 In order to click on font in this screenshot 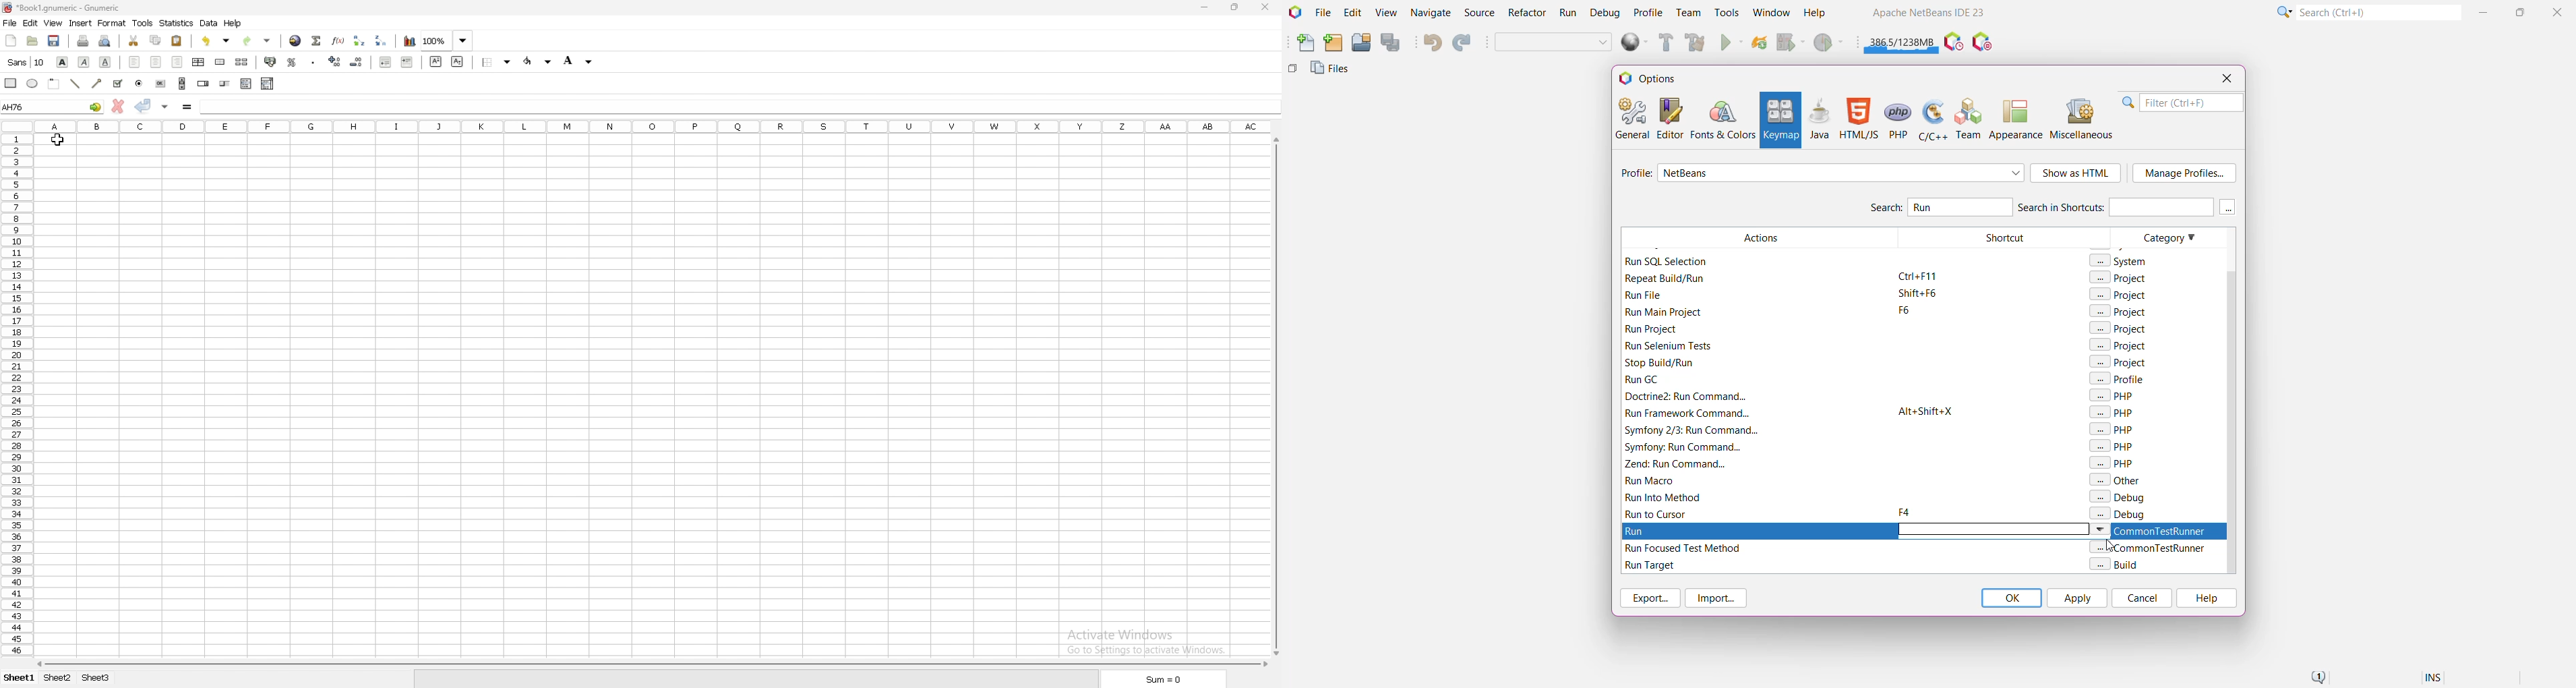, I will do `click(27, 63)`.